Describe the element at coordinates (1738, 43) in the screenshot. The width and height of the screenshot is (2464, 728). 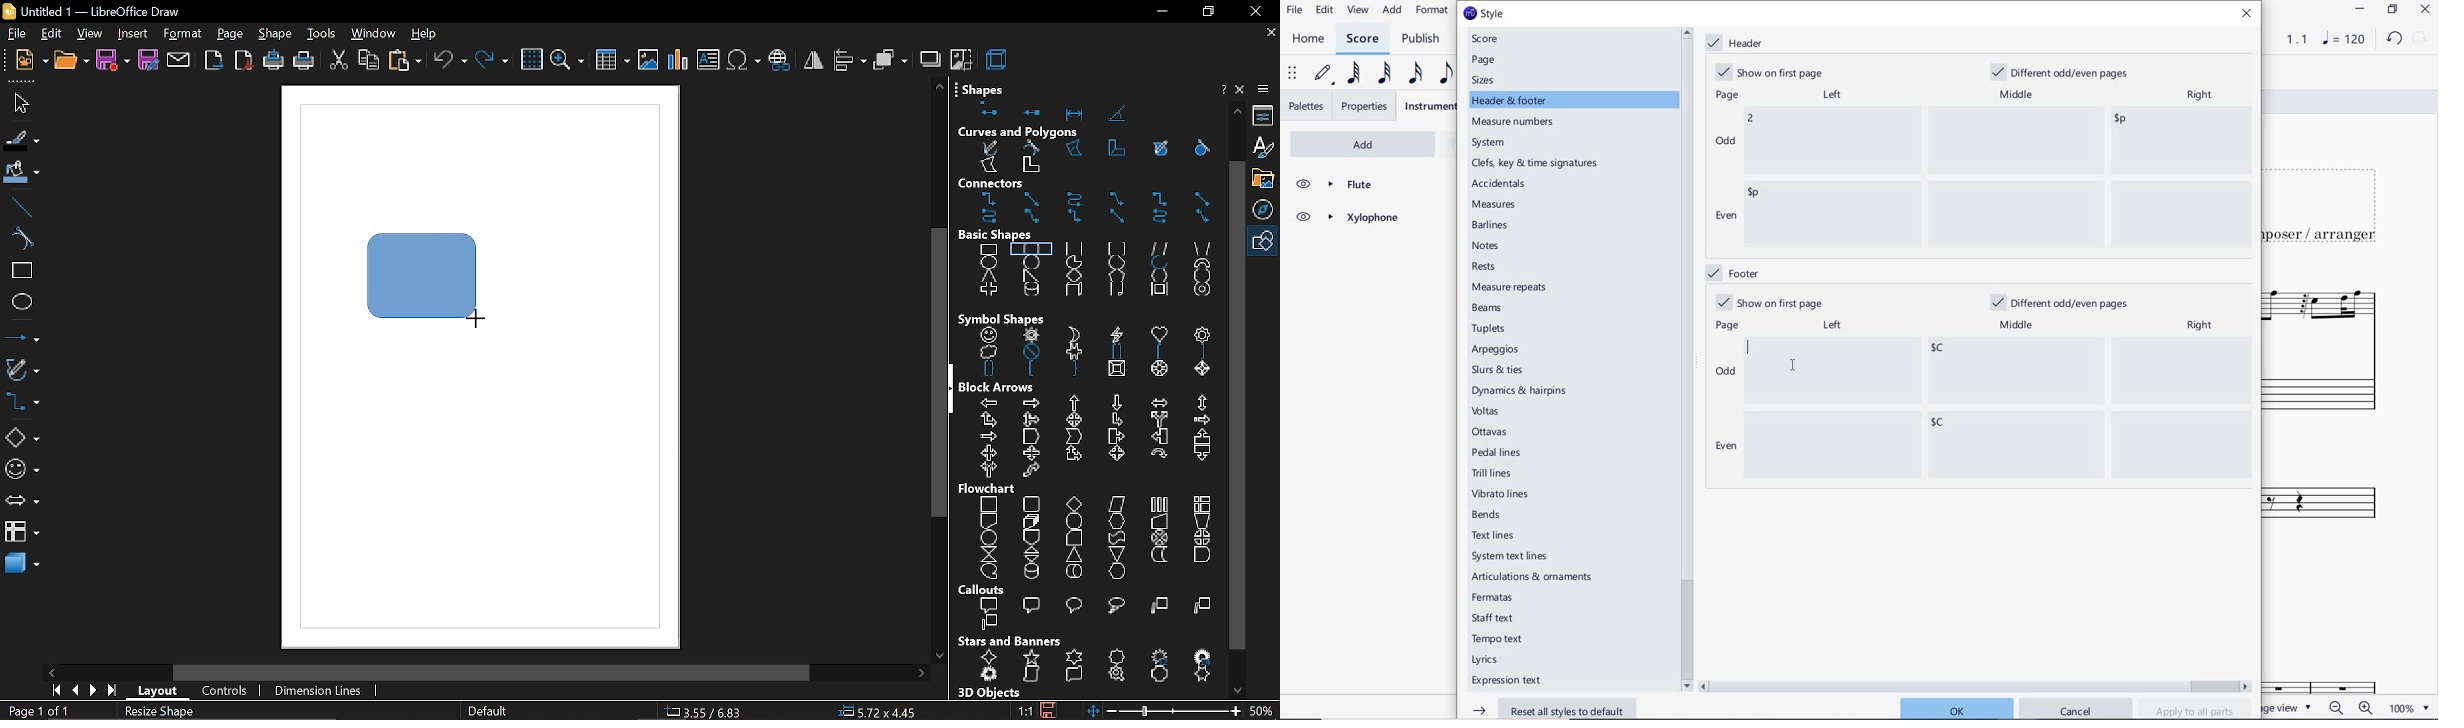
I see `header marked` at that location.